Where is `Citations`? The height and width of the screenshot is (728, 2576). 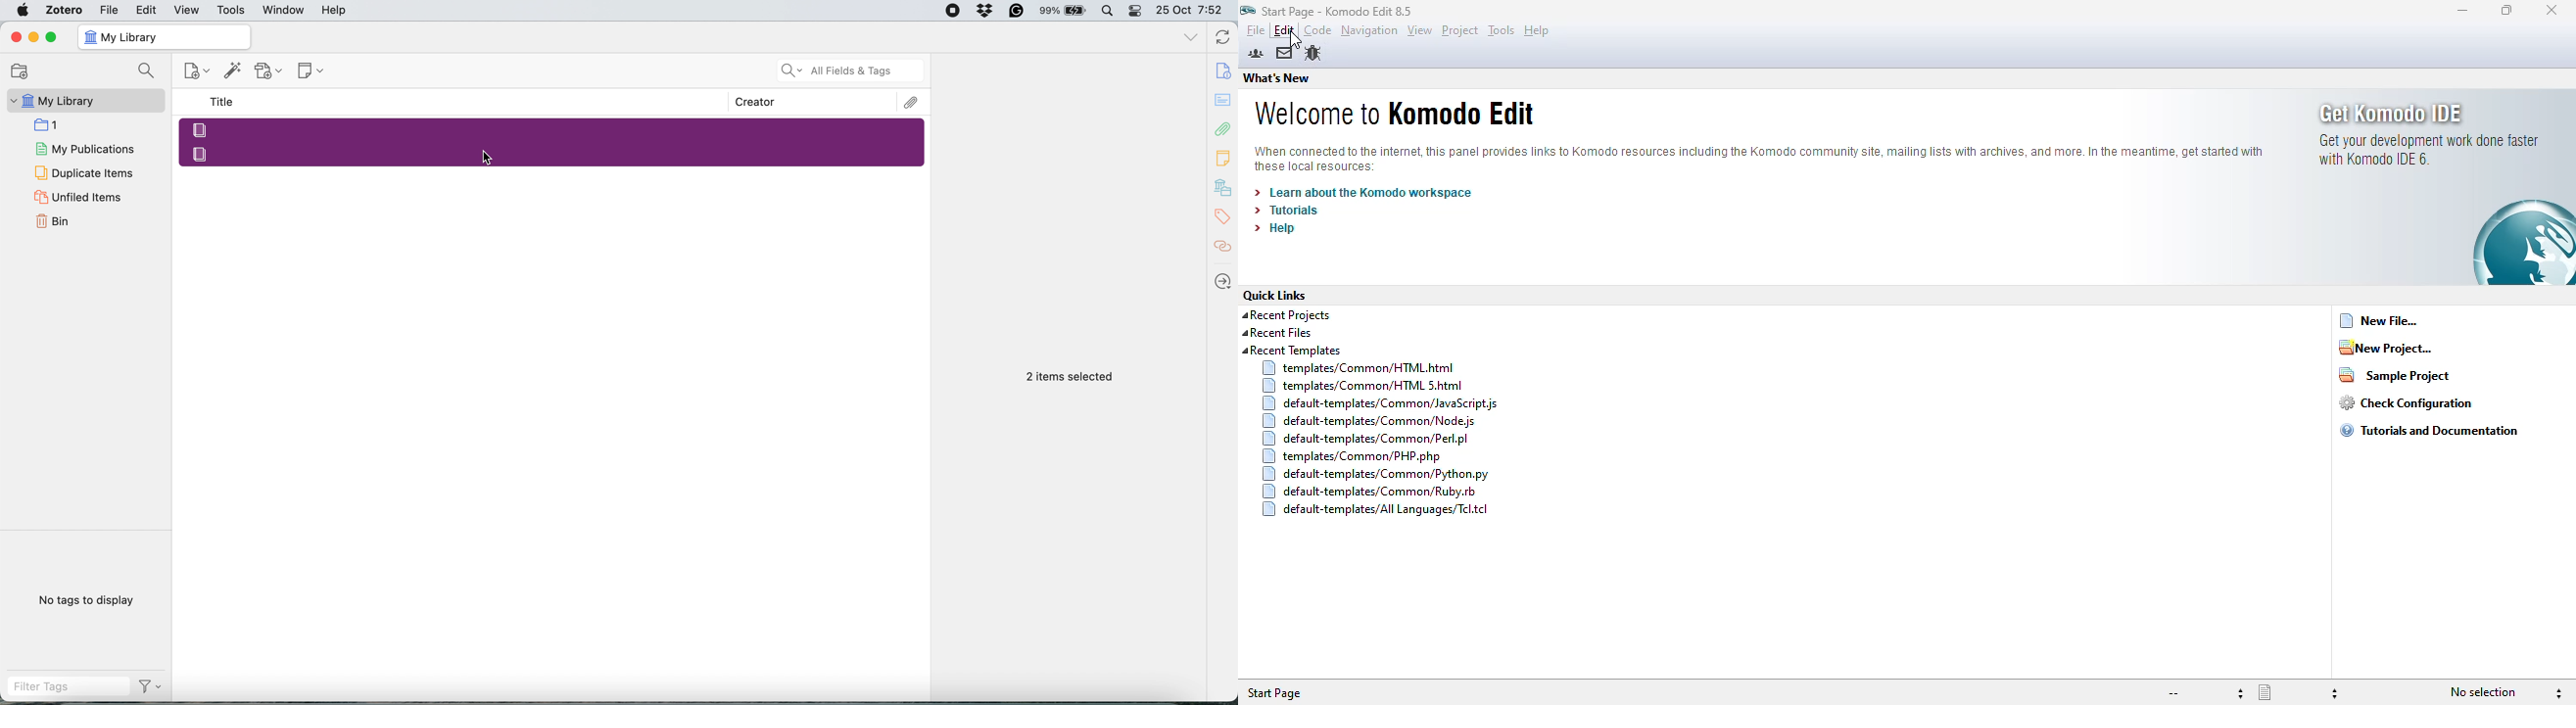
Citations is located at coordinates (1225, 246).